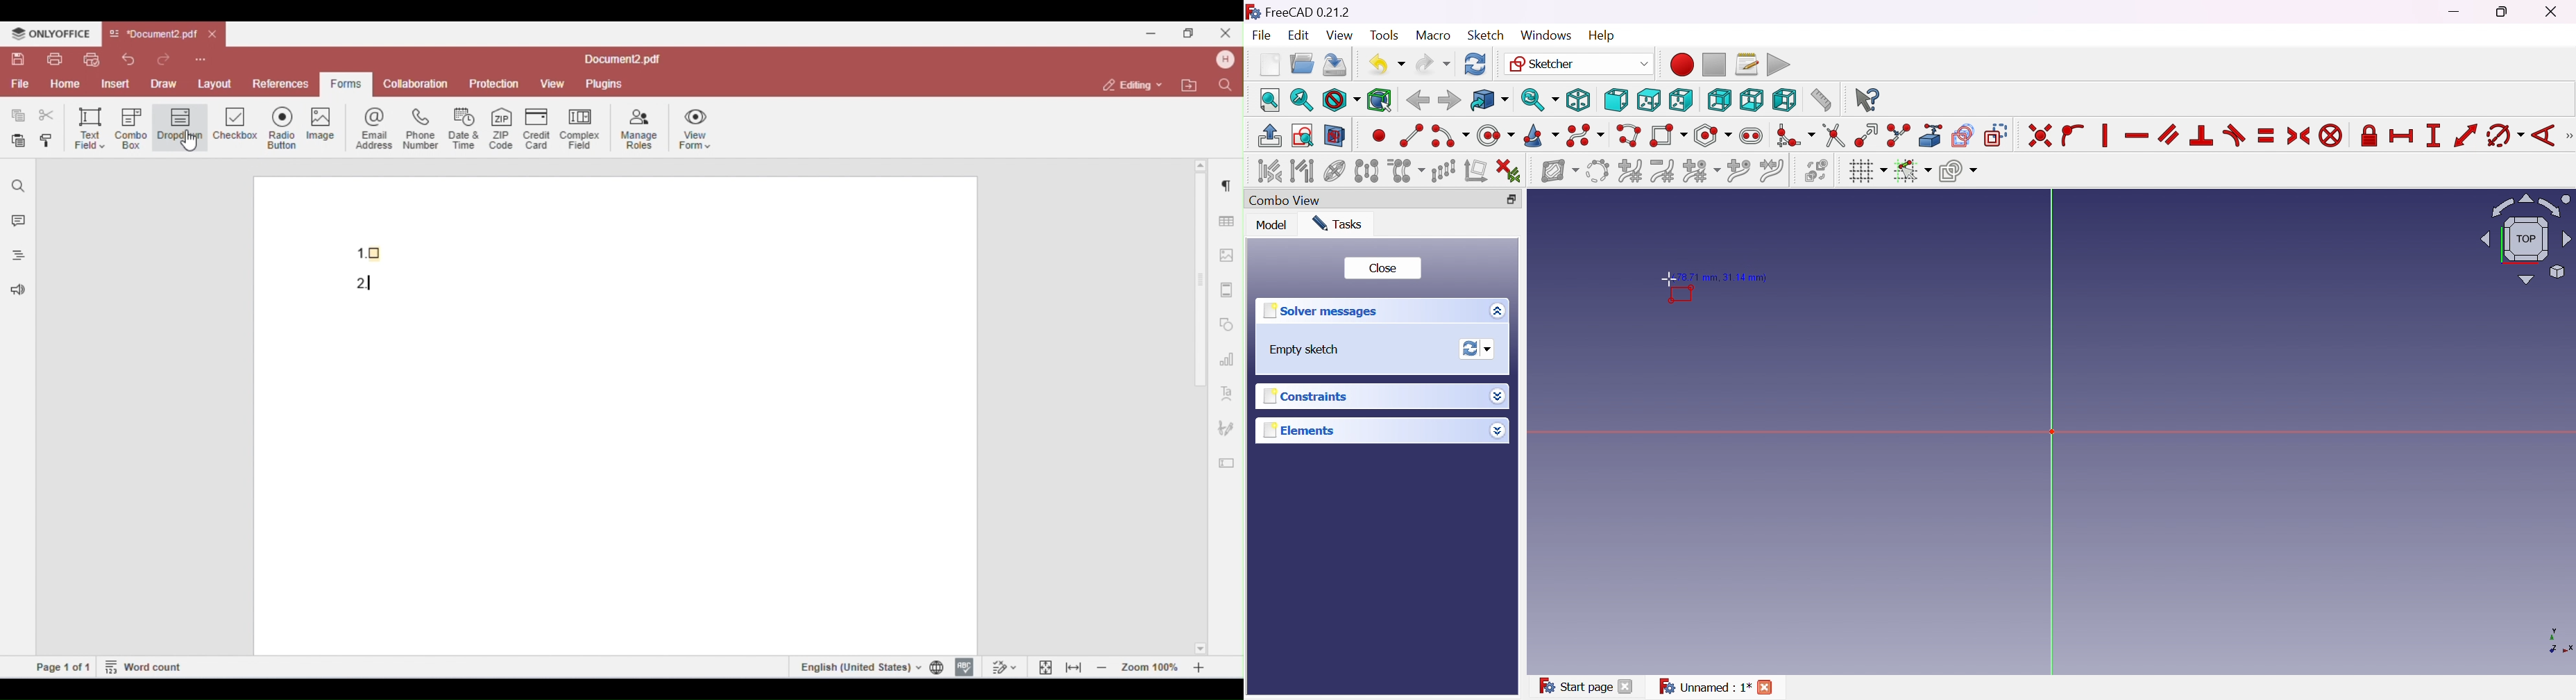 This screenshot has width=2576, height=700. I want to click on Clone, so click(1405, 170).